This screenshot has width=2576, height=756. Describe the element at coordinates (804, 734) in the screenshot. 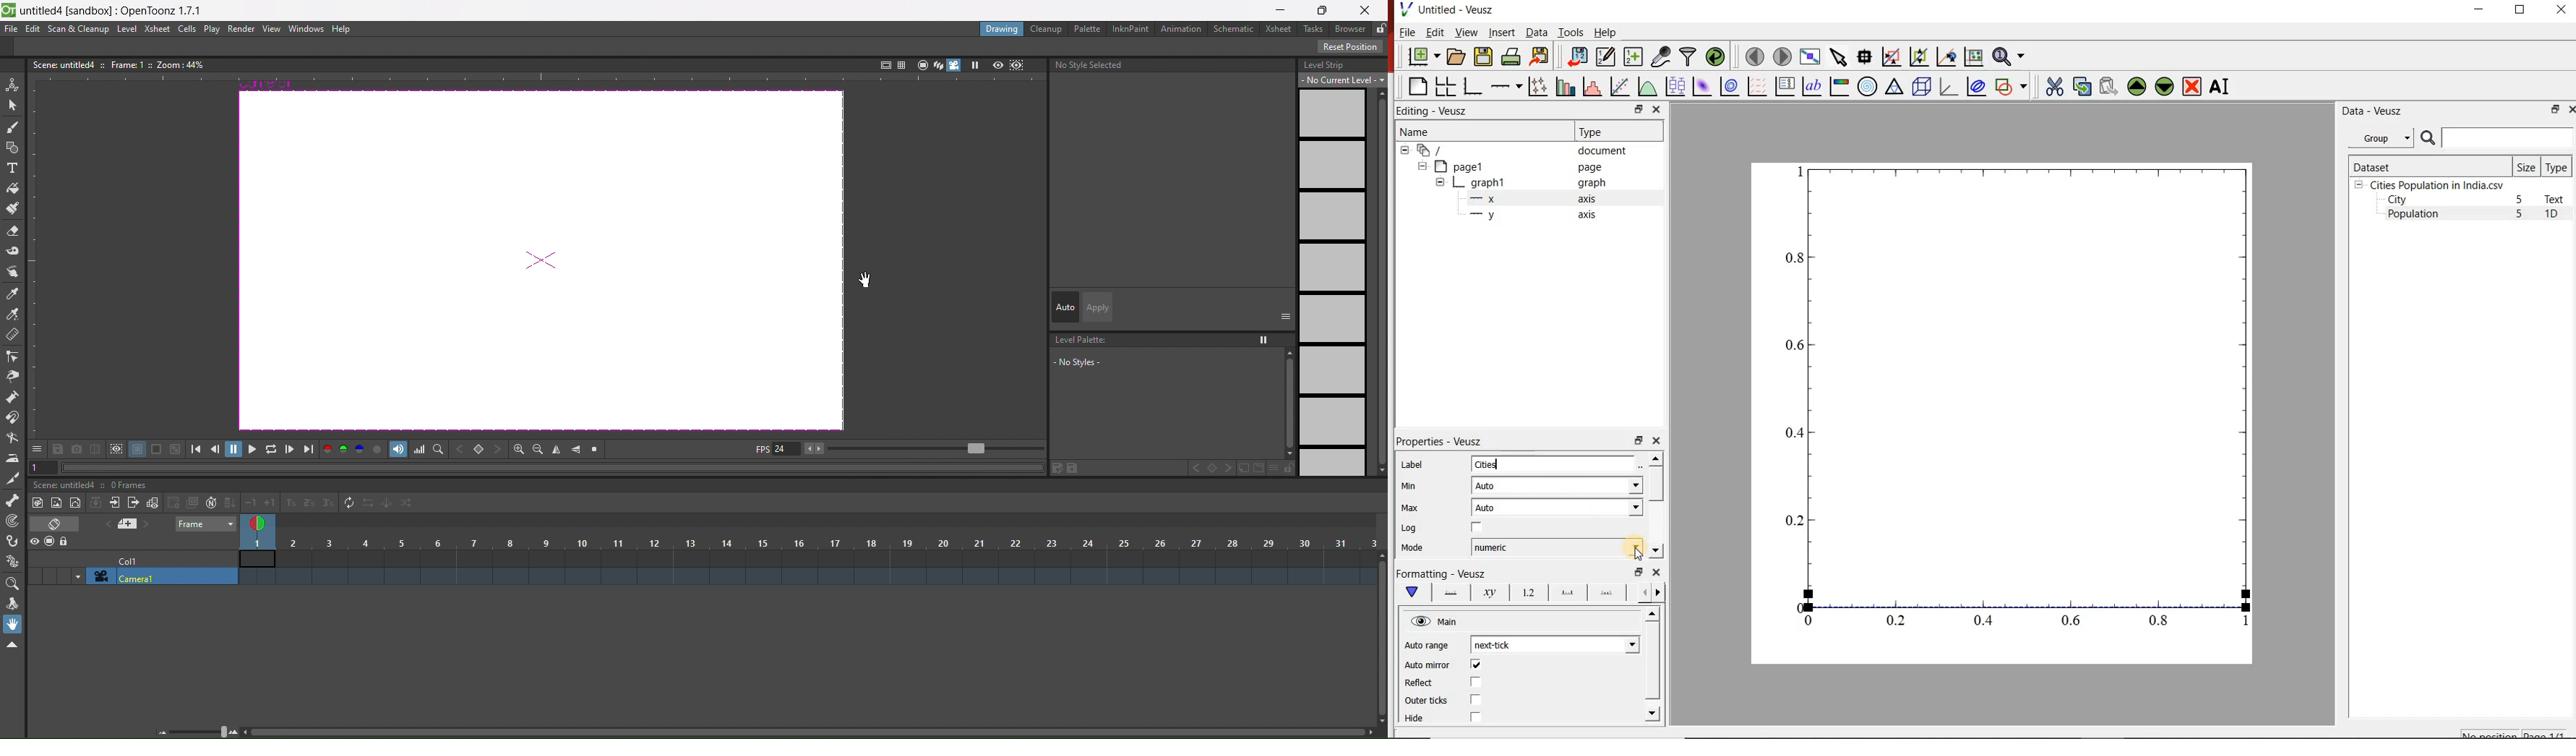

I see `scroll bar` at that location.